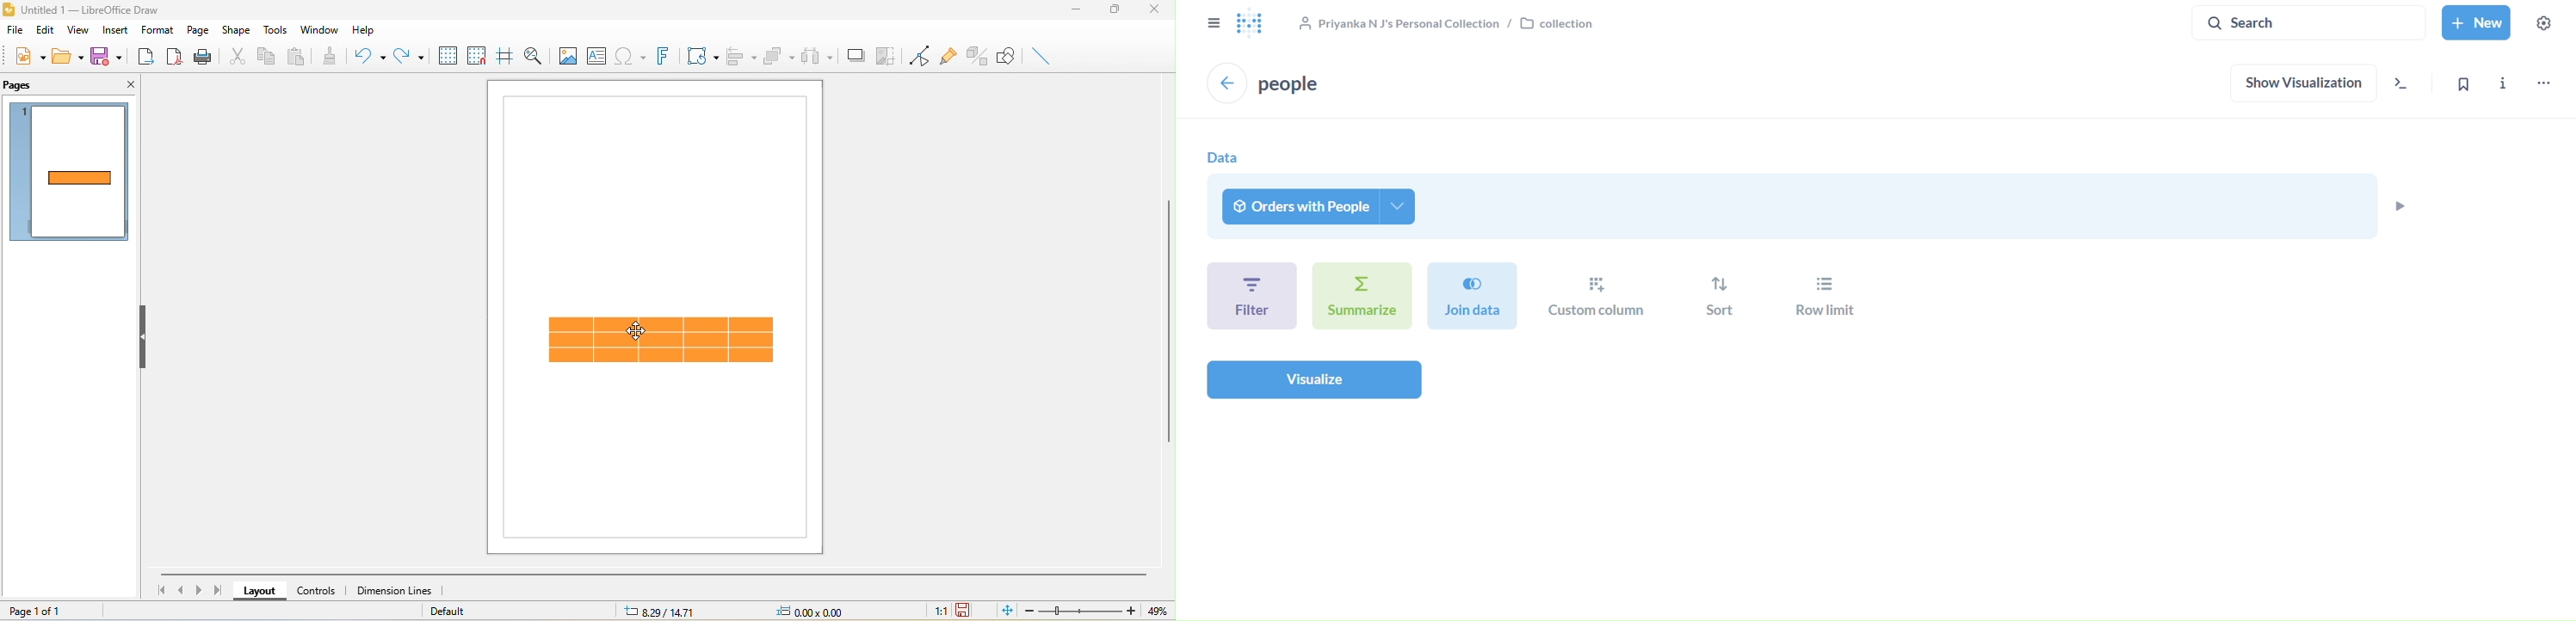 This screenshot has height=644, width=2576. I want to click on close, so click(1159, 10).